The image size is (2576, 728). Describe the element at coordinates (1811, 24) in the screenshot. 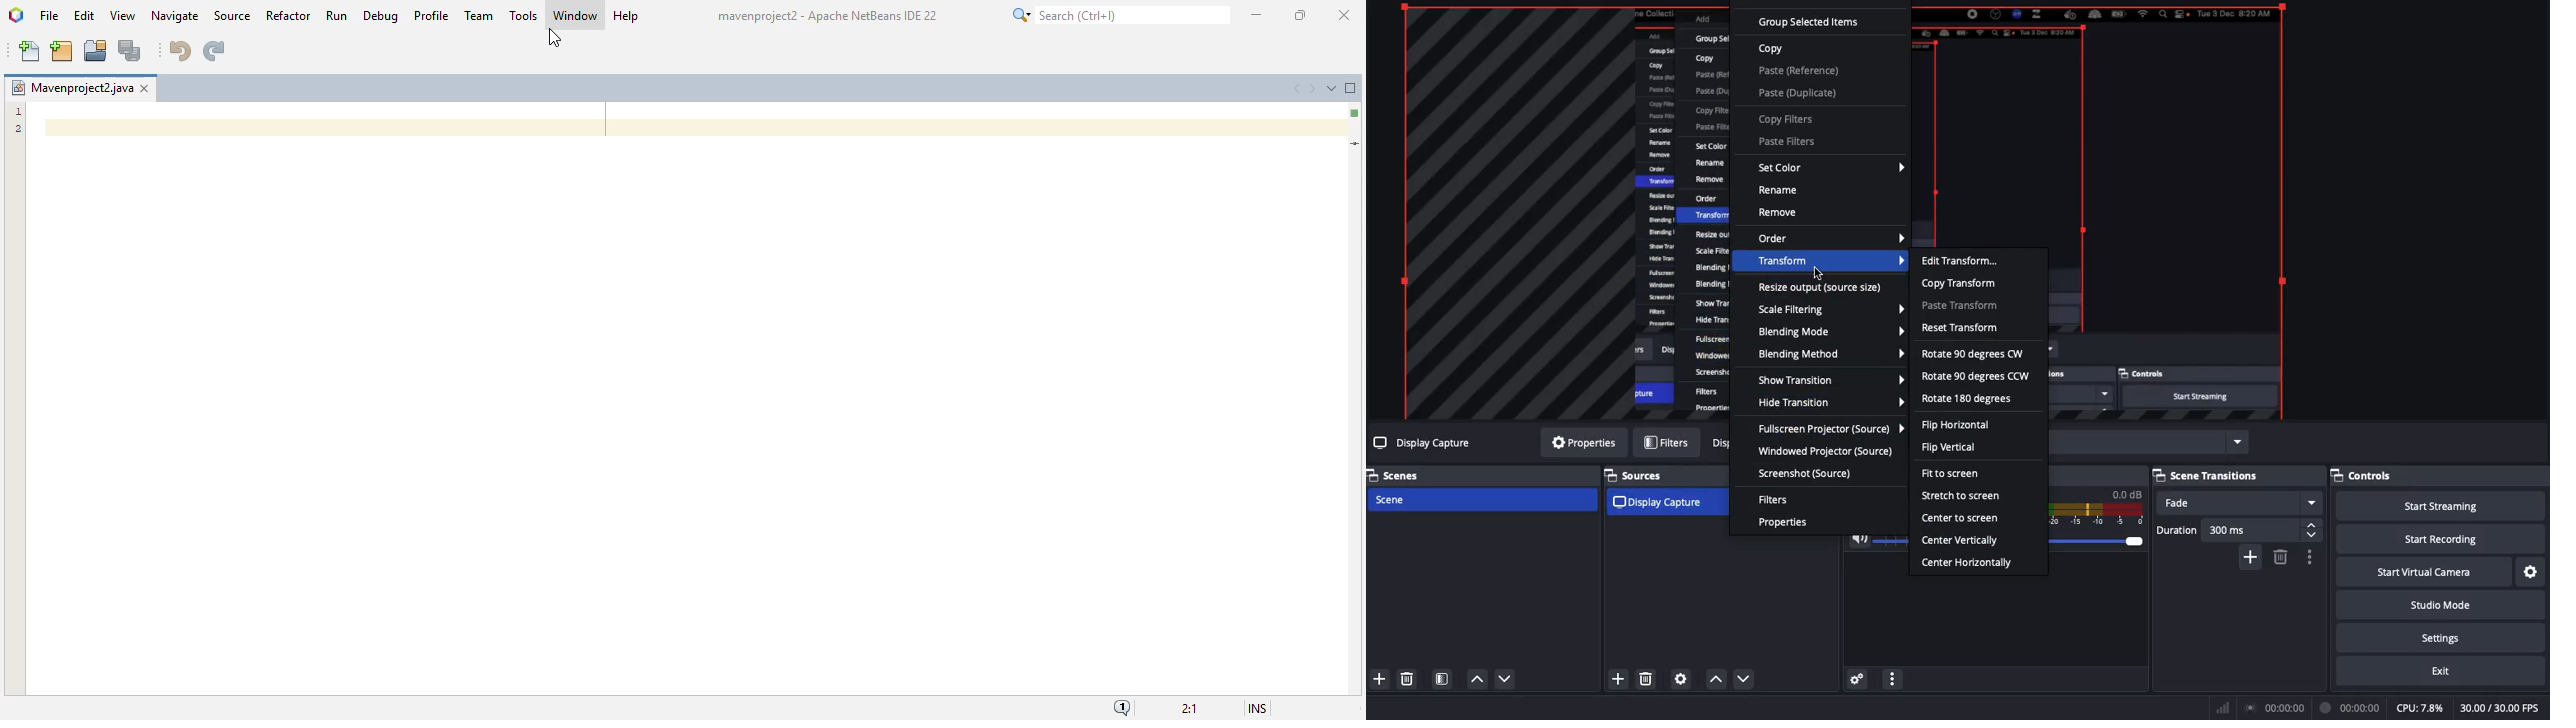

I see `Group selected items` at that location.